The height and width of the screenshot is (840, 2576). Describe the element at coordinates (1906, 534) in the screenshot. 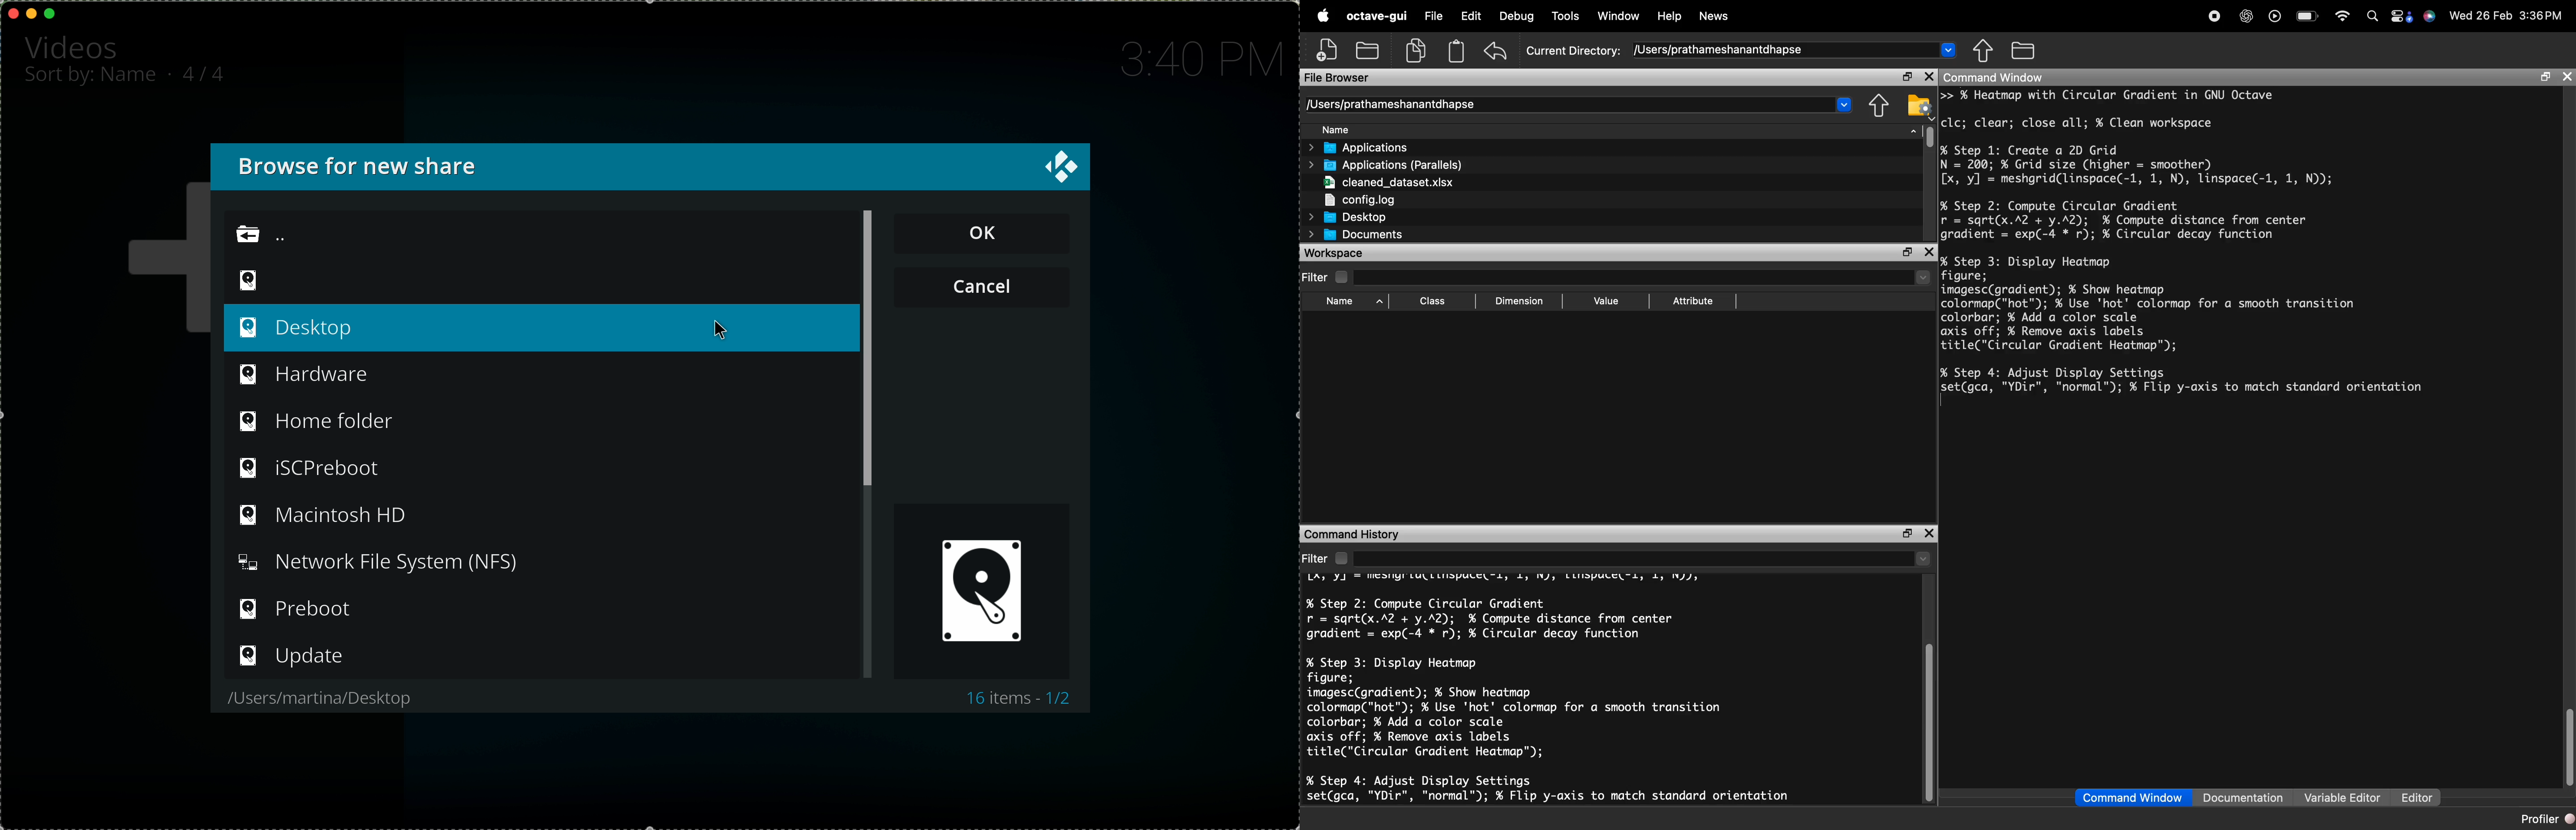

I see `maximize` at that location.